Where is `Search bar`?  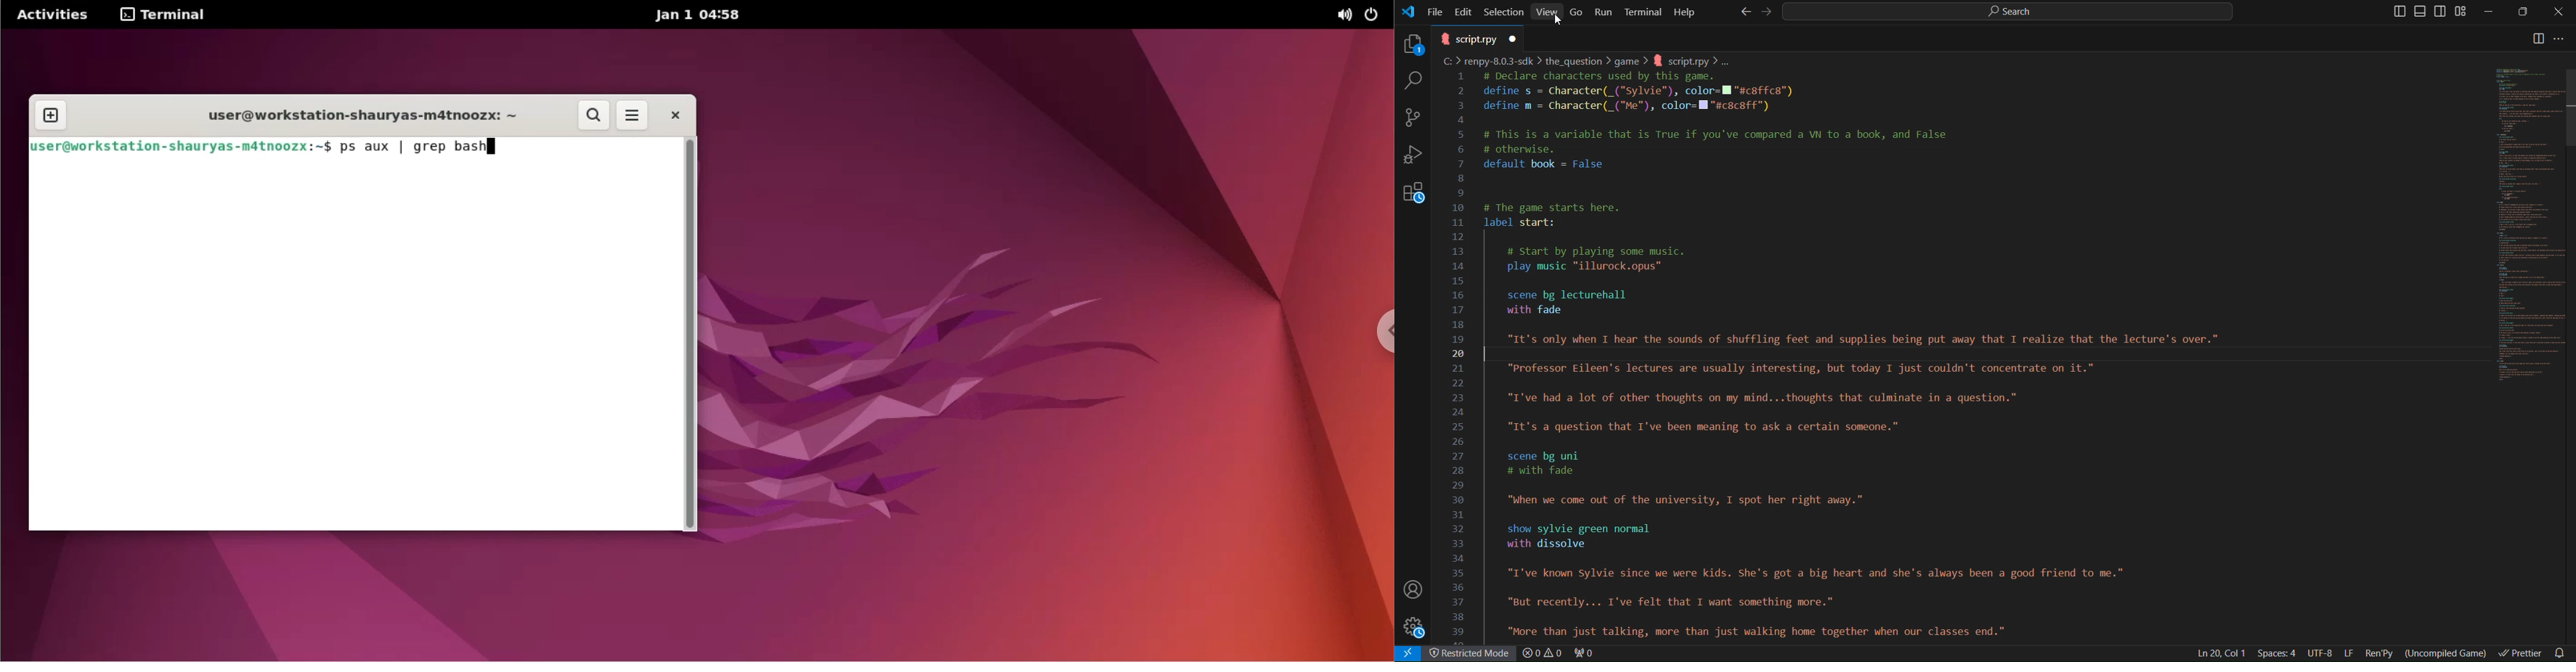 Search bar is located at coordinates (2005, 11).